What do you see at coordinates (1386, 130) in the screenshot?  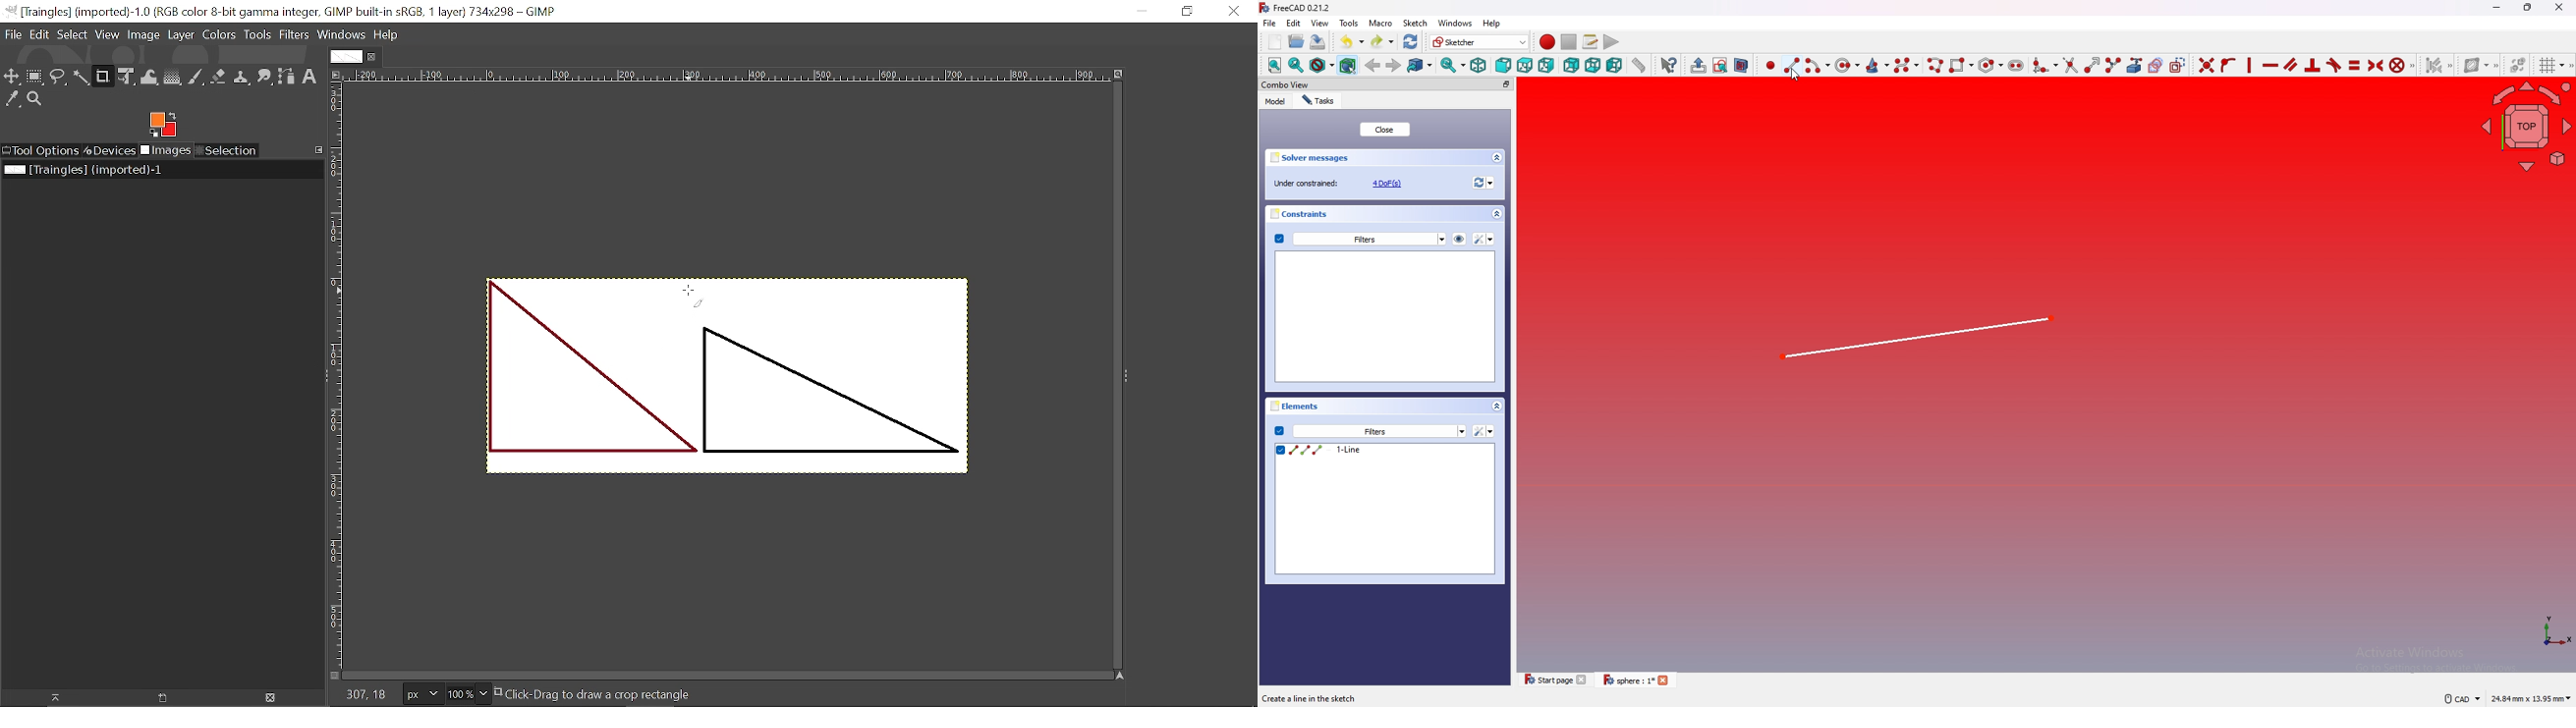 I see `Close` at bounding box center [1386, 130].